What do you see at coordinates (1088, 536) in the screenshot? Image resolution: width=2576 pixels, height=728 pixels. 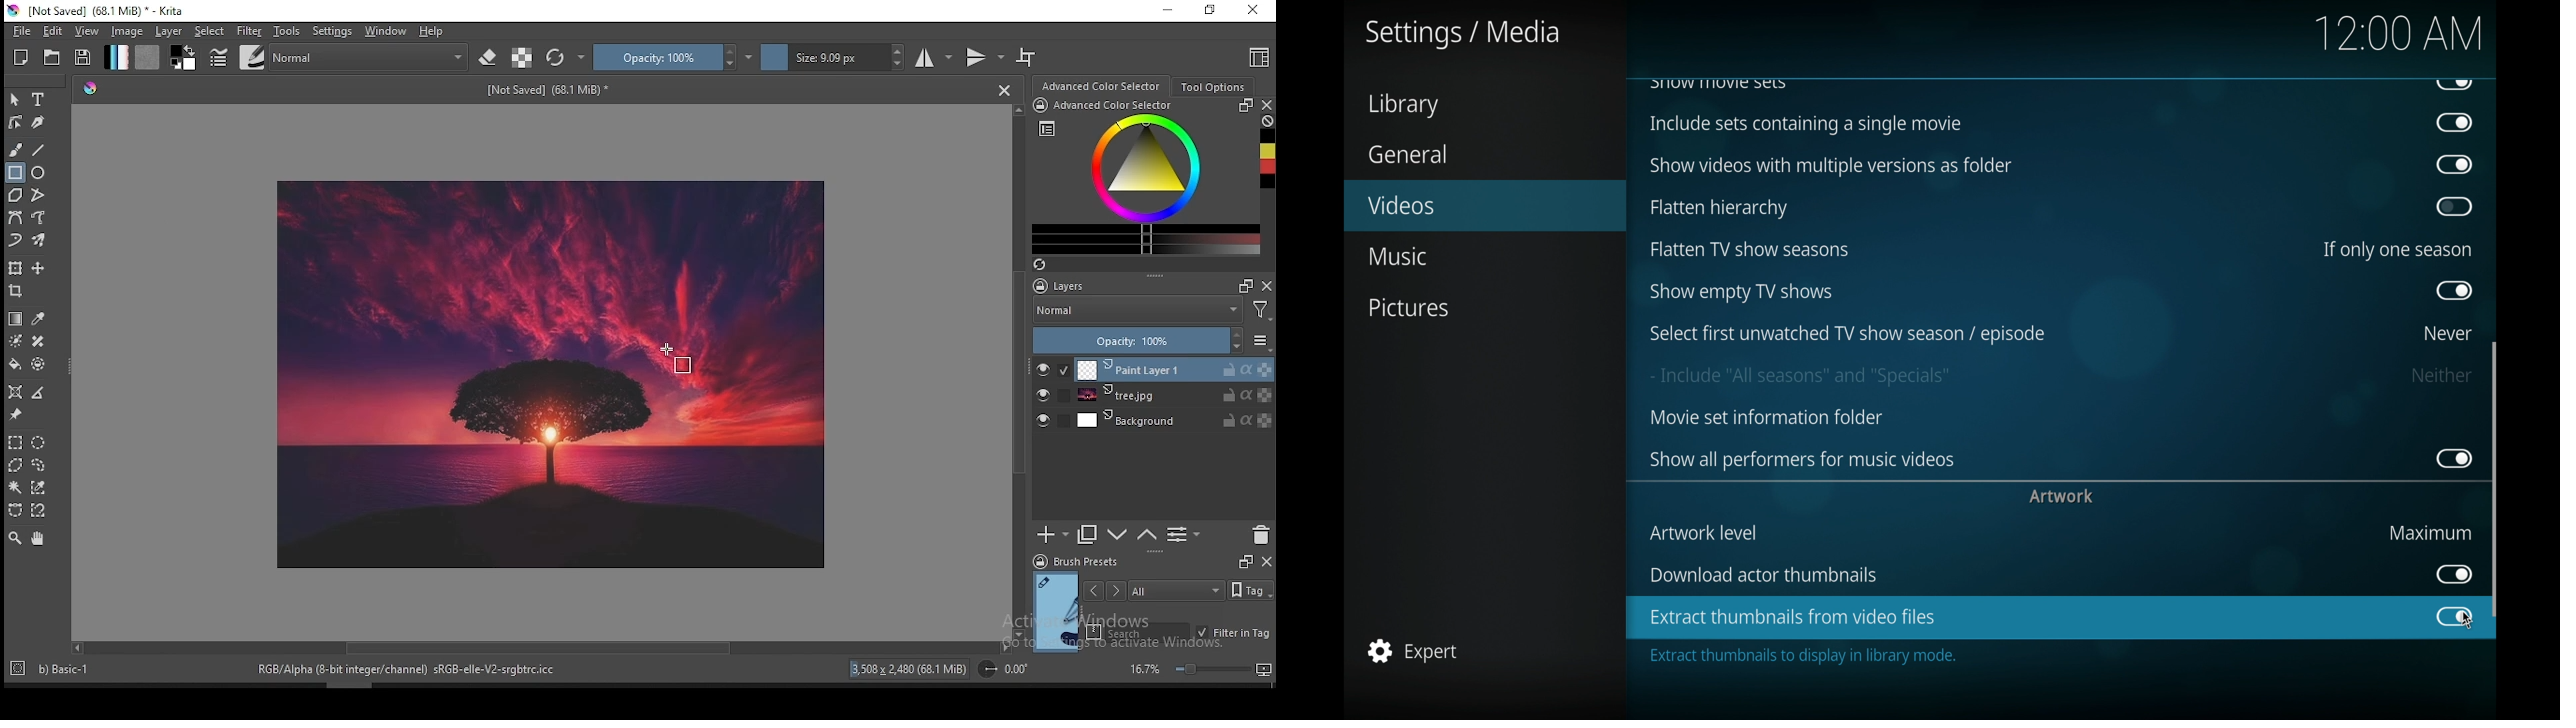 I see `duplicate layer` at bounding box center [1088, 536].